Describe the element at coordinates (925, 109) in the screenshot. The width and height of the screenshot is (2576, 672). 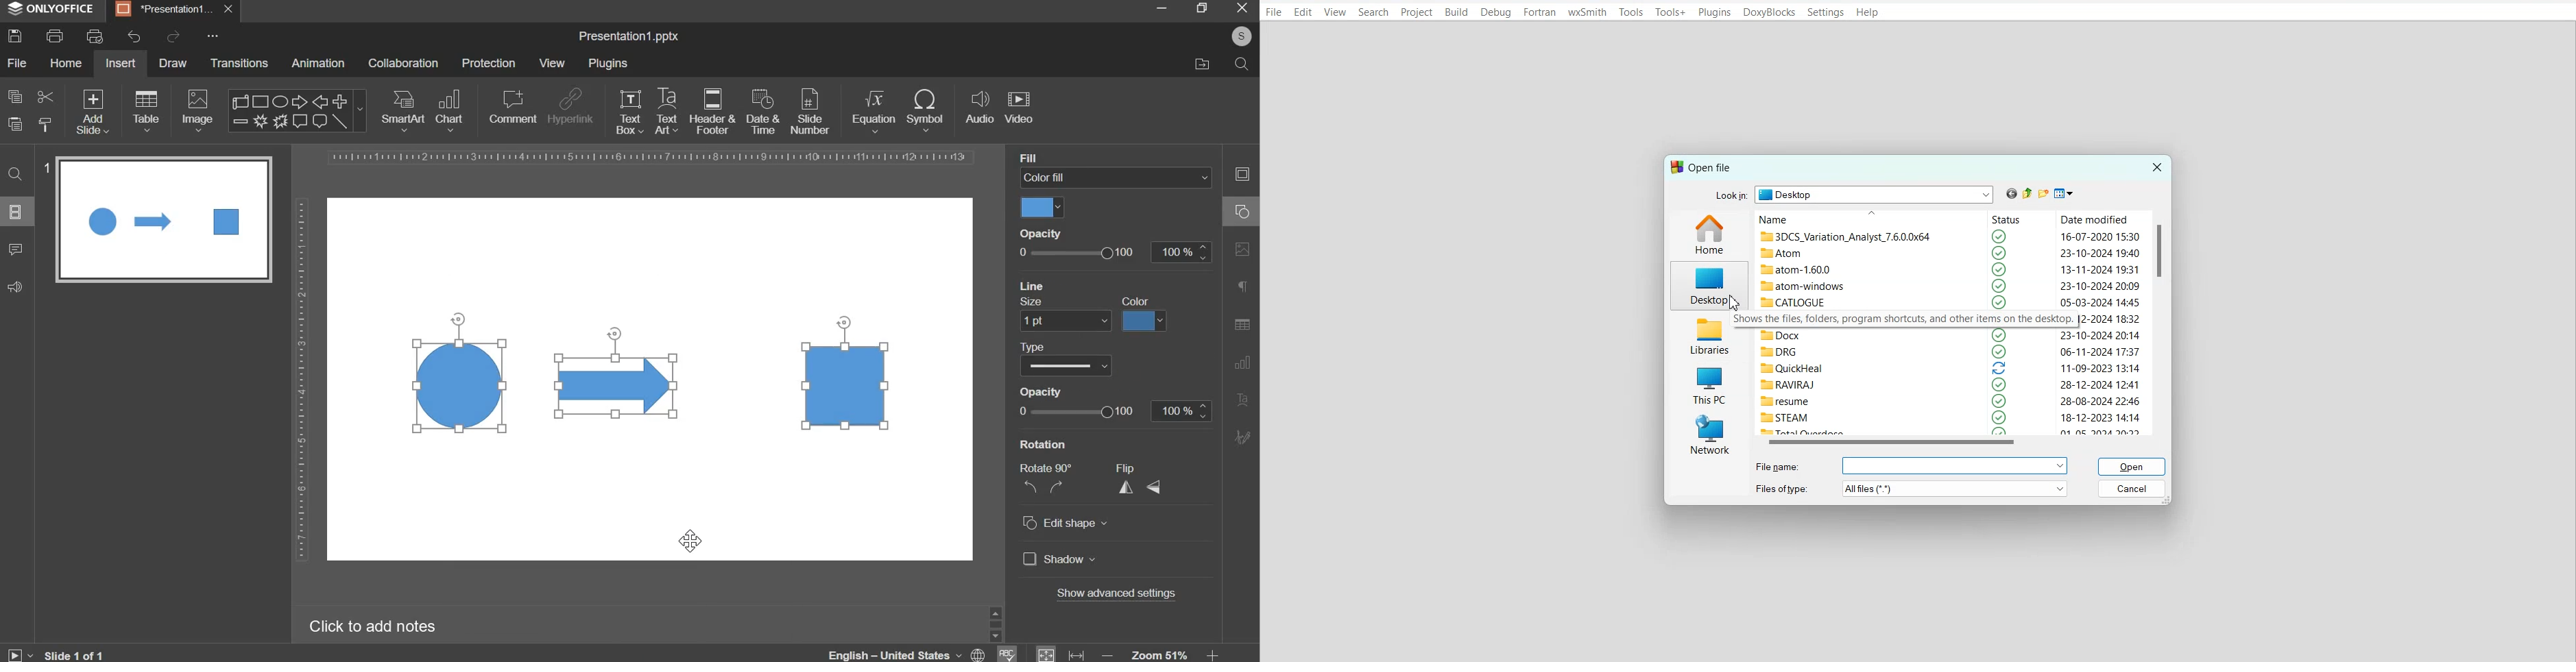
I see `symbol` at that location.